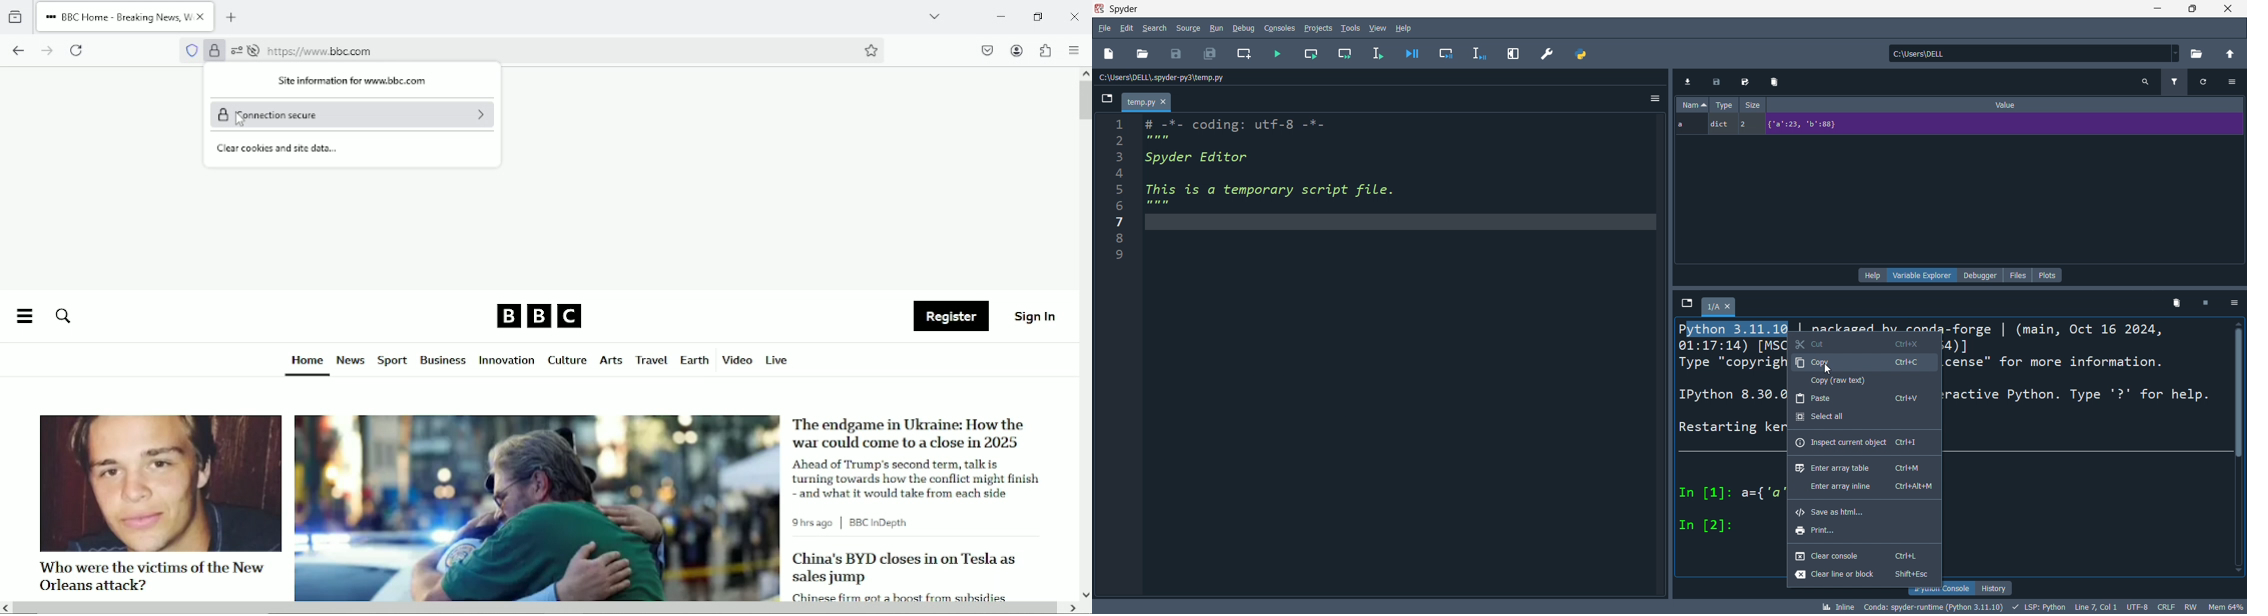 Image resolution: width=2268 pixels, height=616 pixels. Describe the element at coordinates (1694, 104) in the screenshot. I see `name` at that location.